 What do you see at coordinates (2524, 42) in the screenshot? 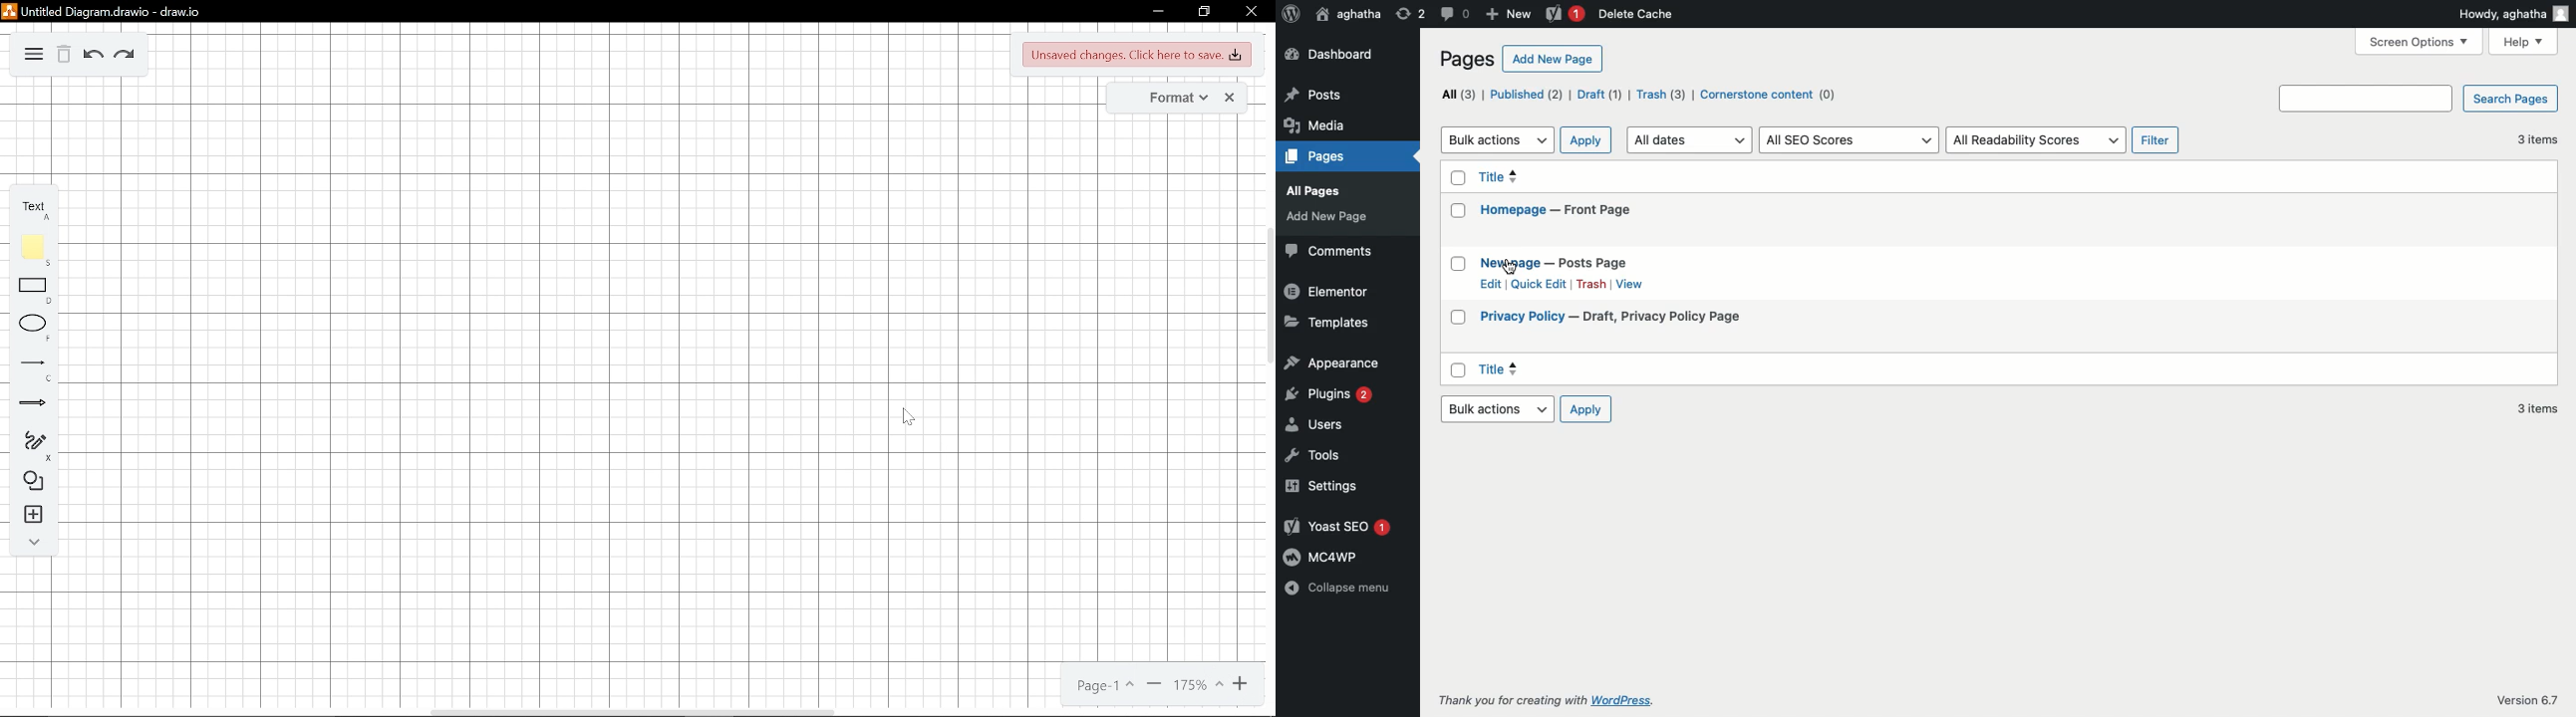
I see `Help` at bounding box center [2524, 42].